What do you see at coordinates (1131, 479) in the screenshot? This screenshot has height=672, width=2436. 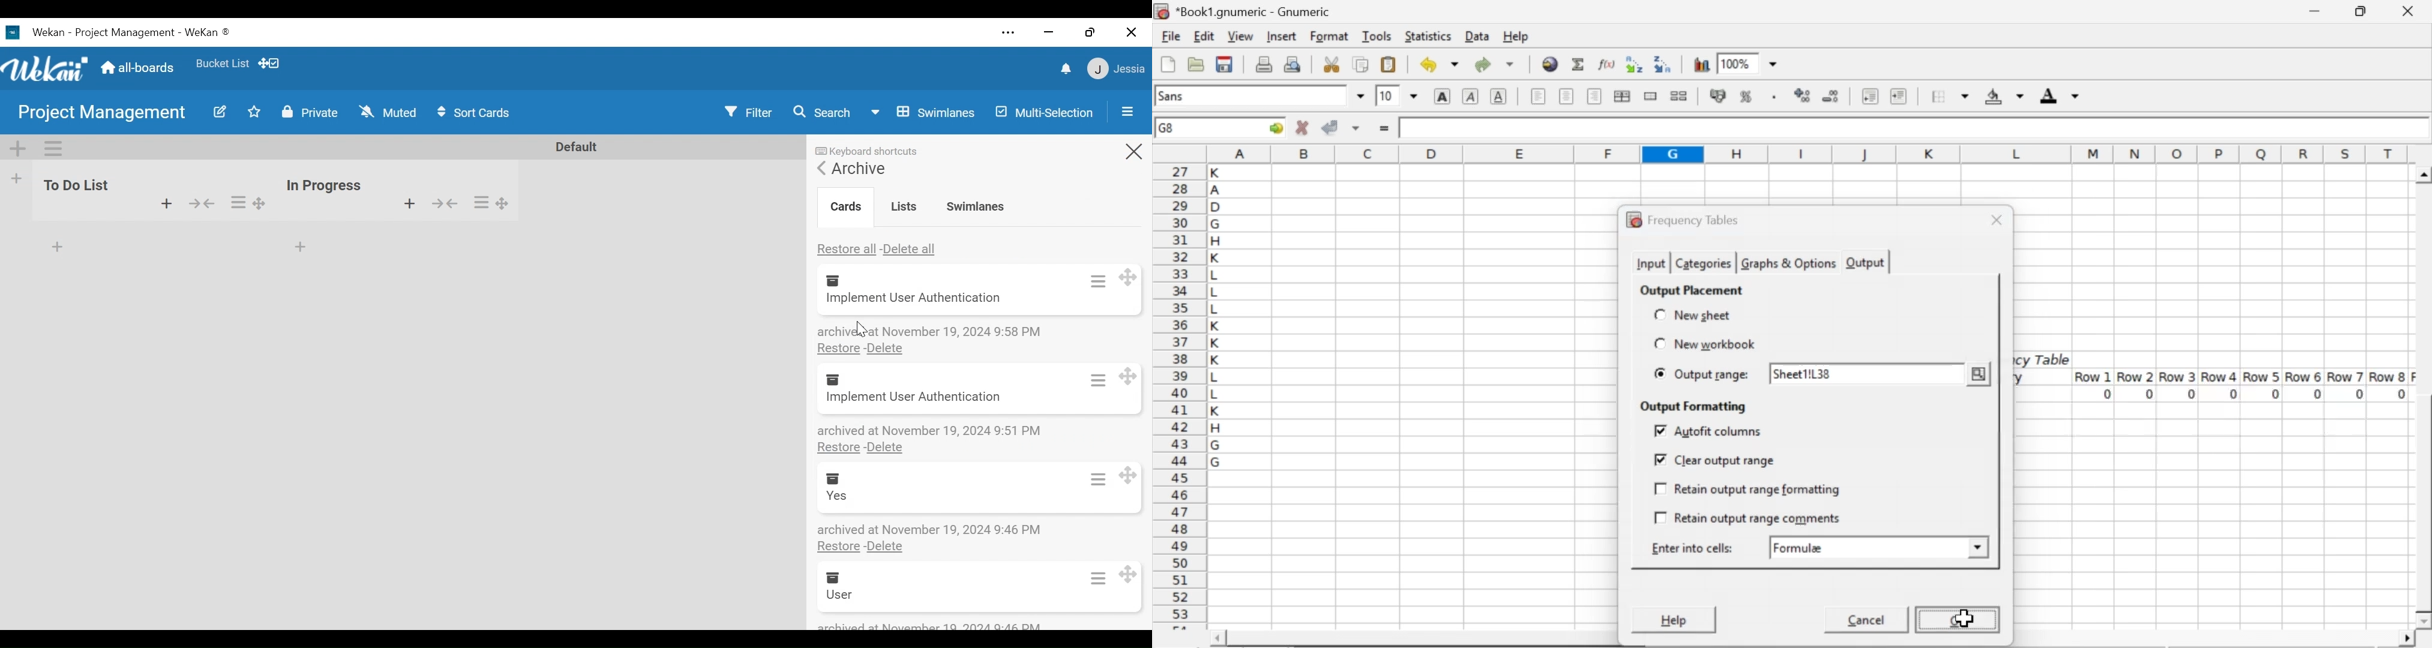 I see `move` at bounding box center [1131, 479].